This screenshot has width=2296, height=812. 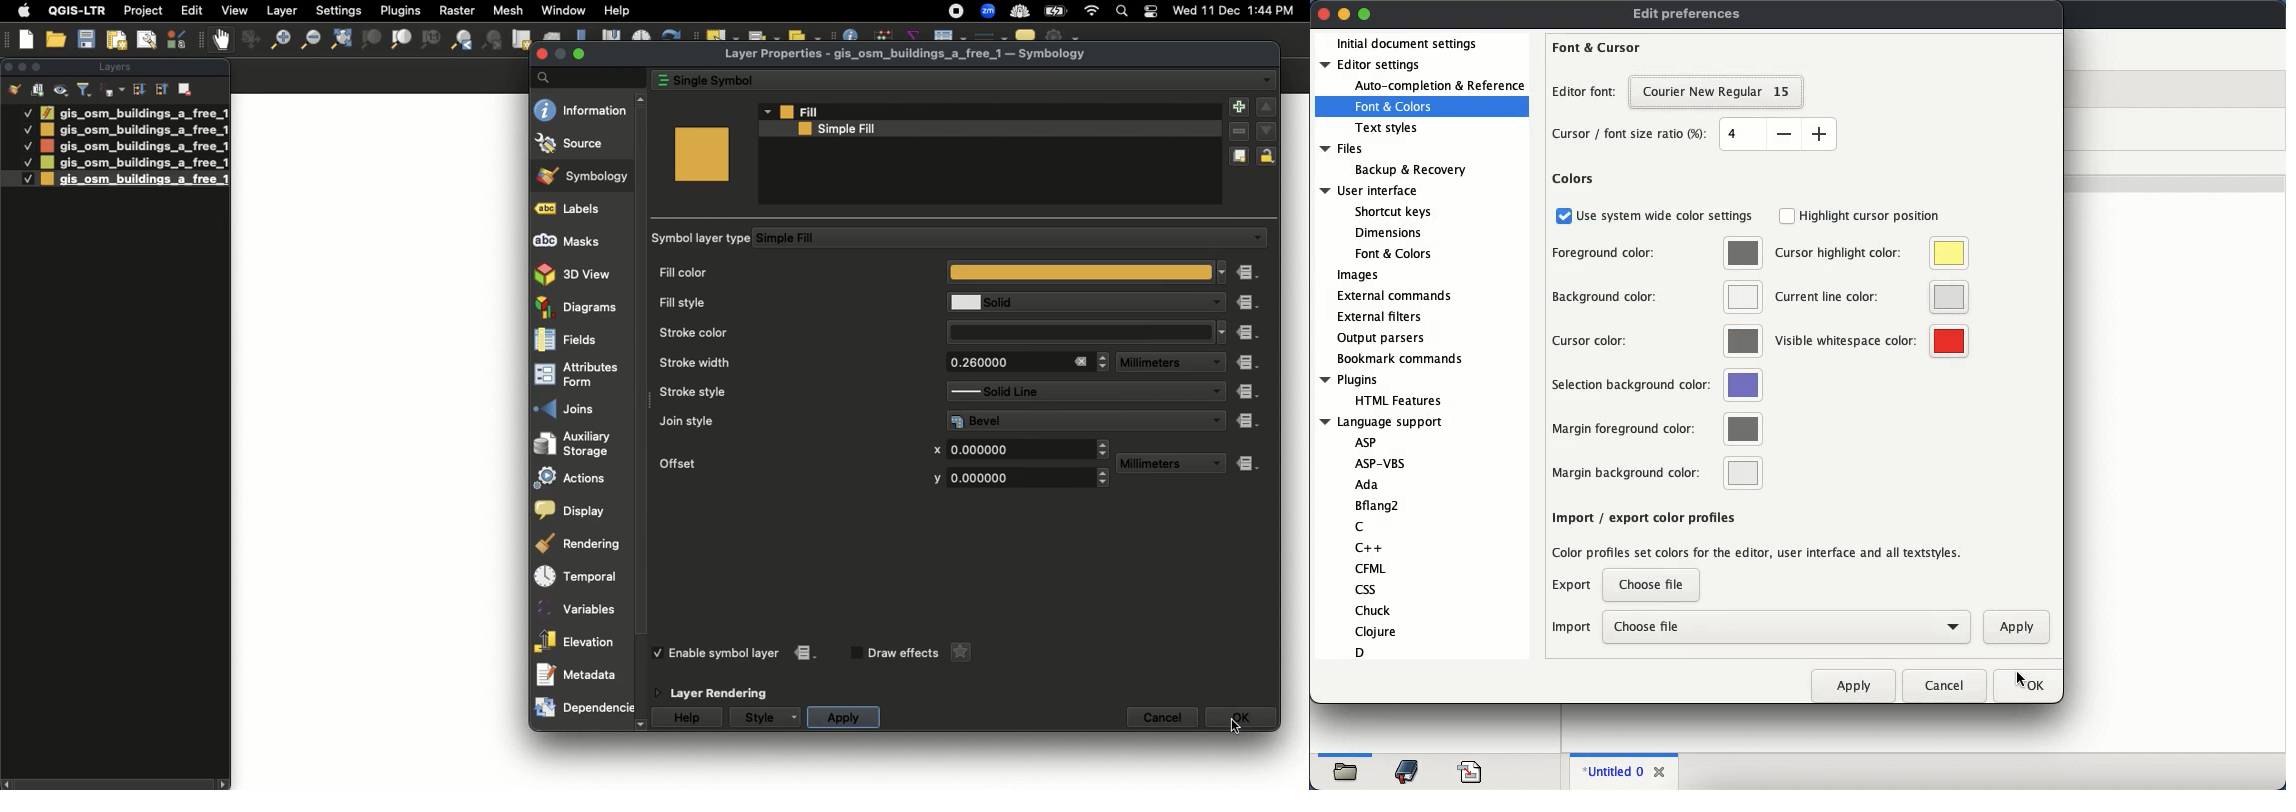 What do you see at coordinates (8, 66) in the screenshot?
I see `Clsoe` at bounding box center [8, 66].